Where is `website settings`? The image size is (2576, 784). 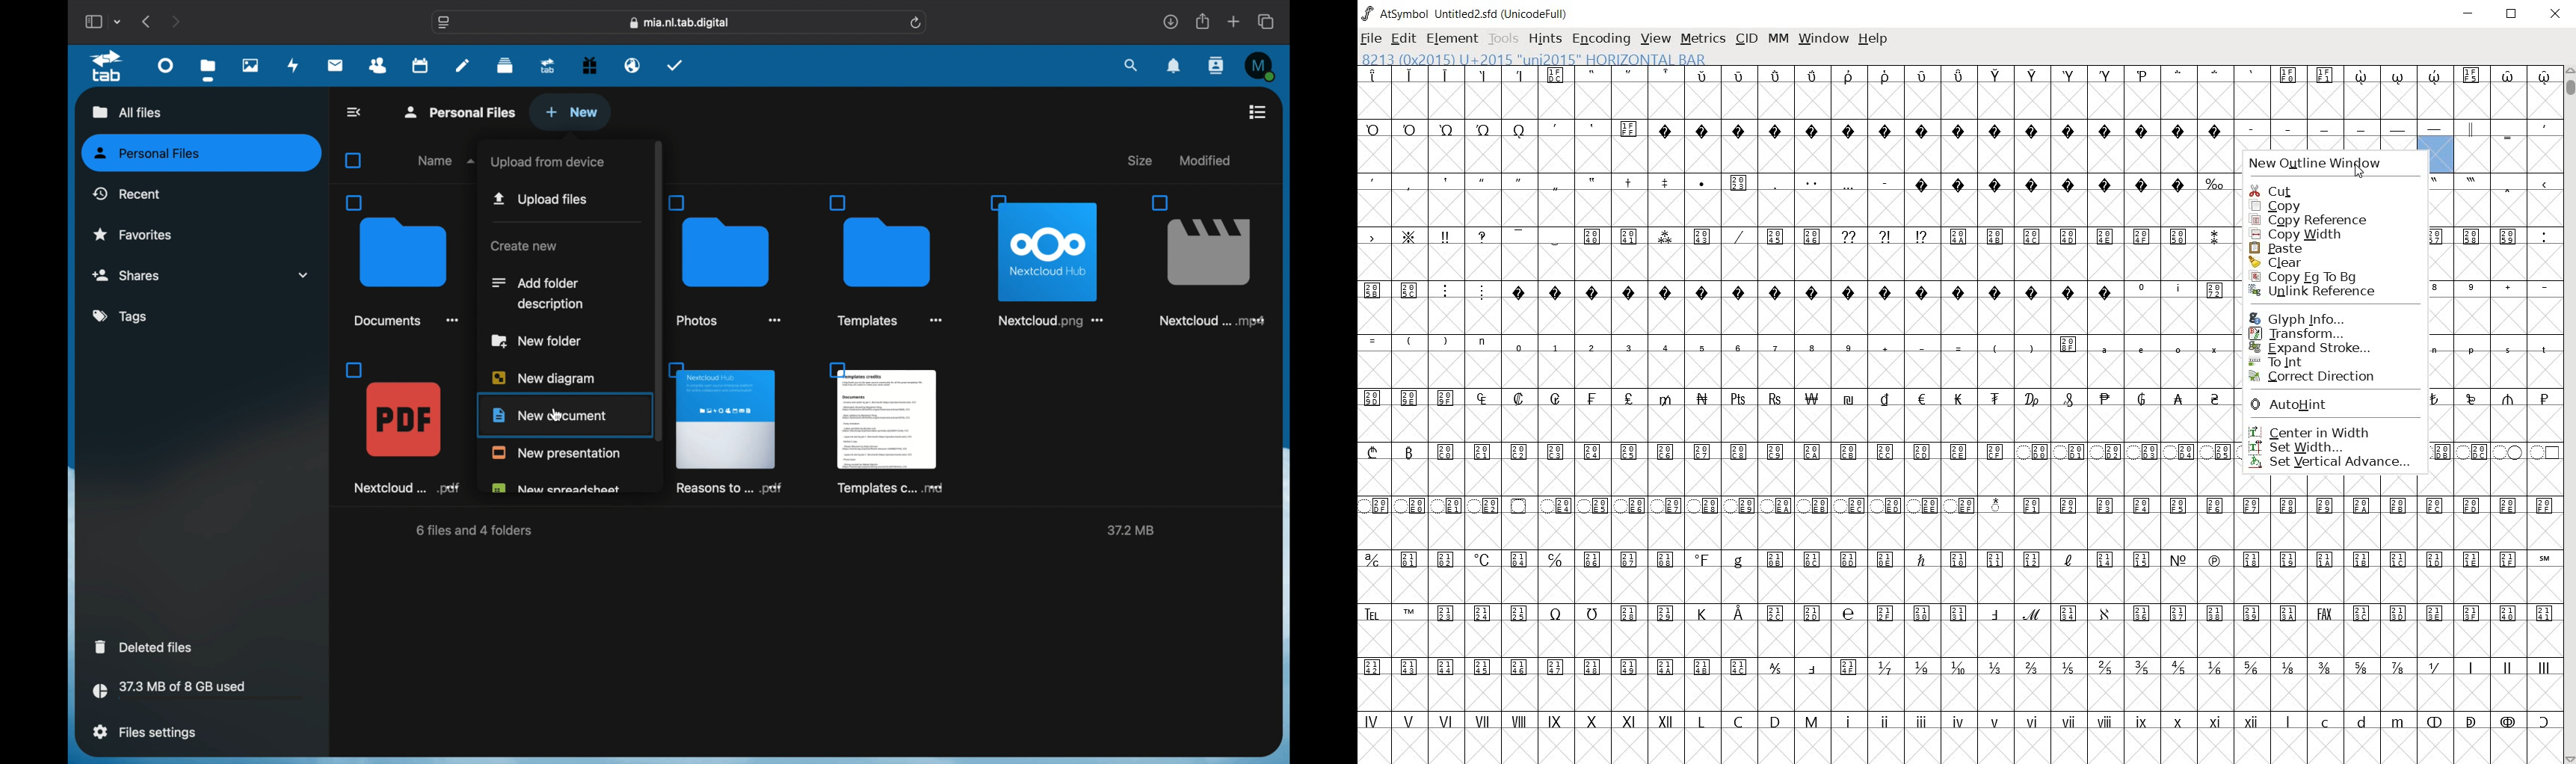
website settings is located at coordinates (444, 23).